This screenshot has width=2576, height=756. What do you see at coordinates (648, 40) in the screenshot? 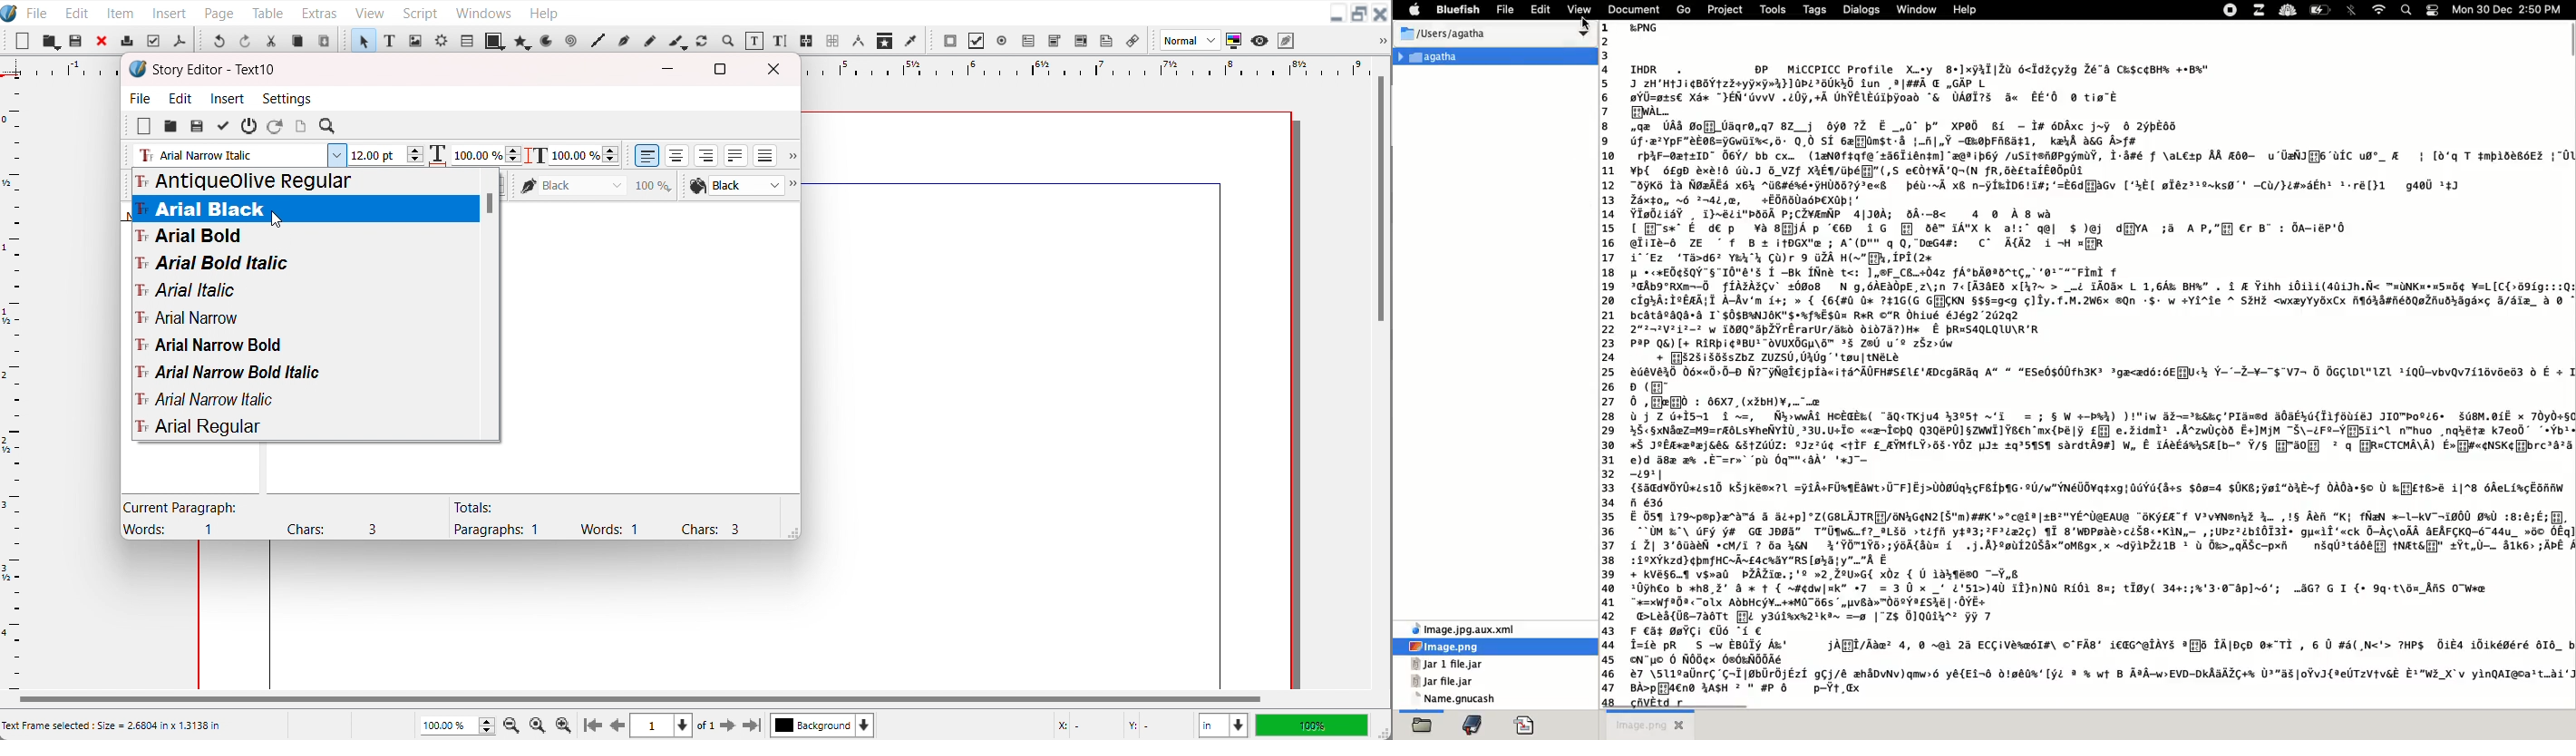
I see `Freehand line` at bounding box center [648, 40].